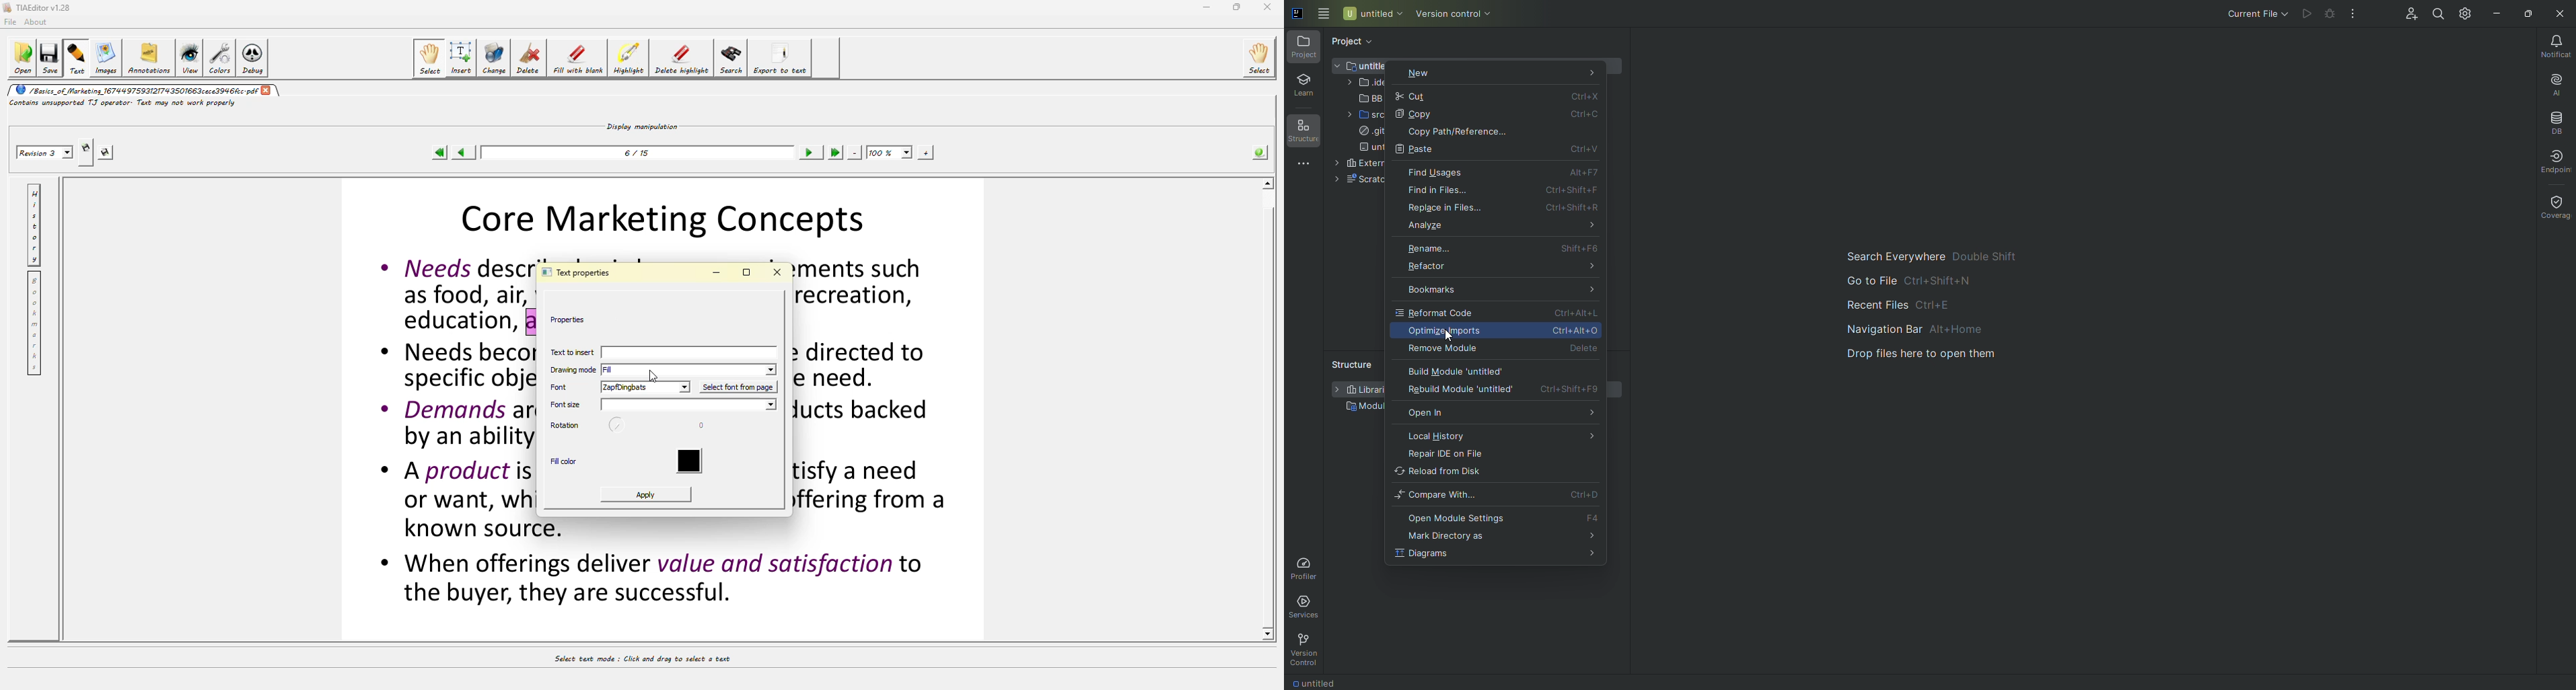 This screenshot has width=2576, height=700. Describe the element at coordinates (1295, 19) in the screenshot. I see `Application icon` at that location.